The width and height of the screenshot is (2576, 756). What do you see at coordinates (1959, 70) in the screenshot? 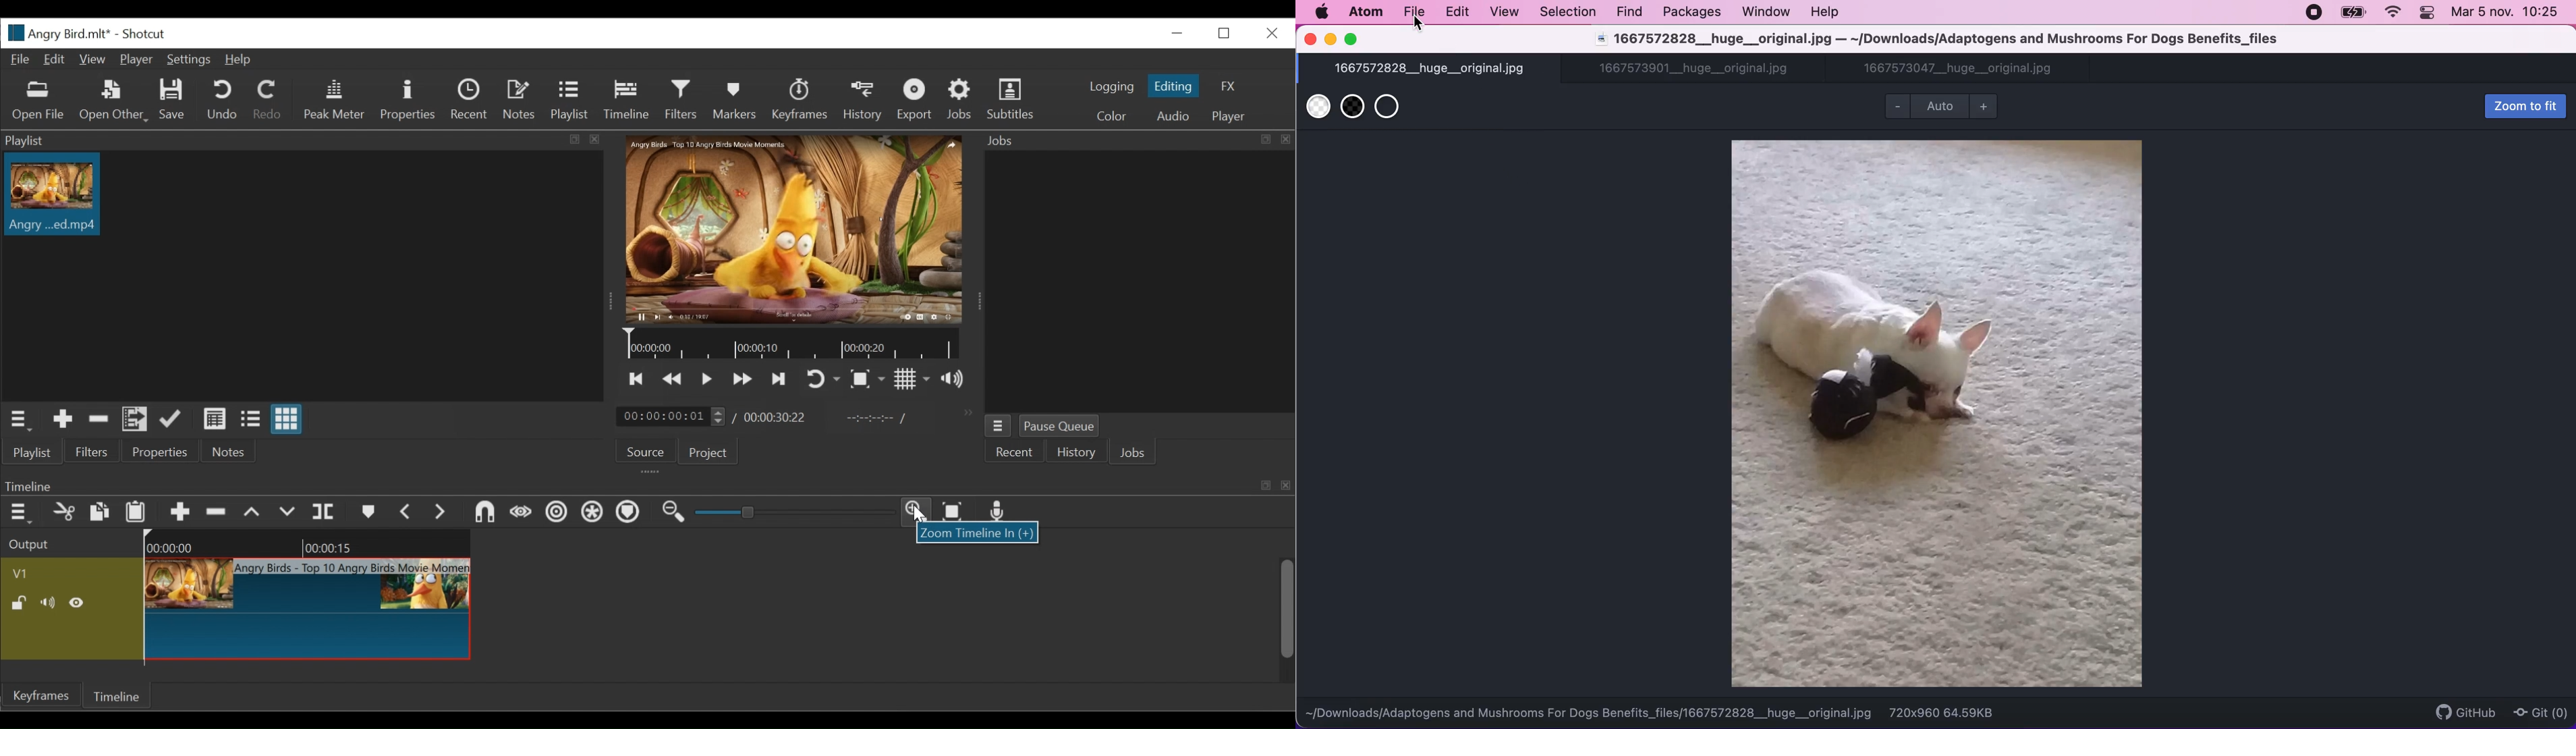
I see `1667573047__huge__original.jpg` at bounding box center [1959, 70].